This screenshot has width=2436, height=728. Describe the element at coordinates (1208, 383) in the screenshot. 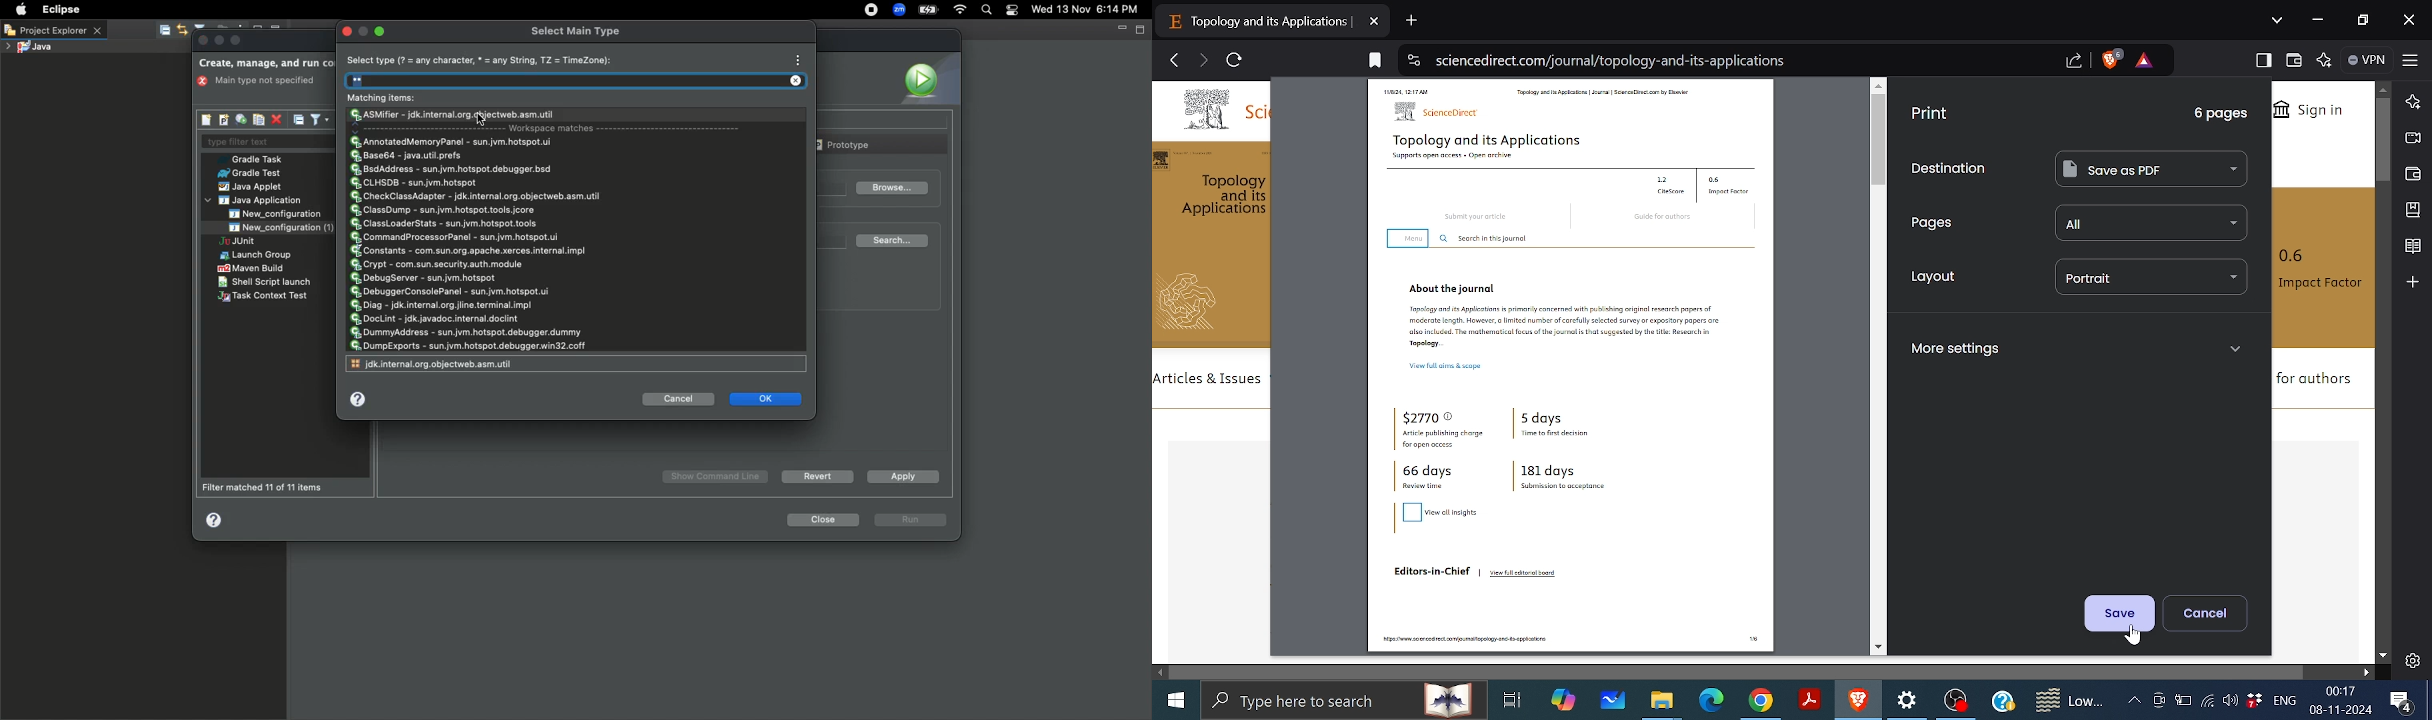

I see `articles & issues` at that location.